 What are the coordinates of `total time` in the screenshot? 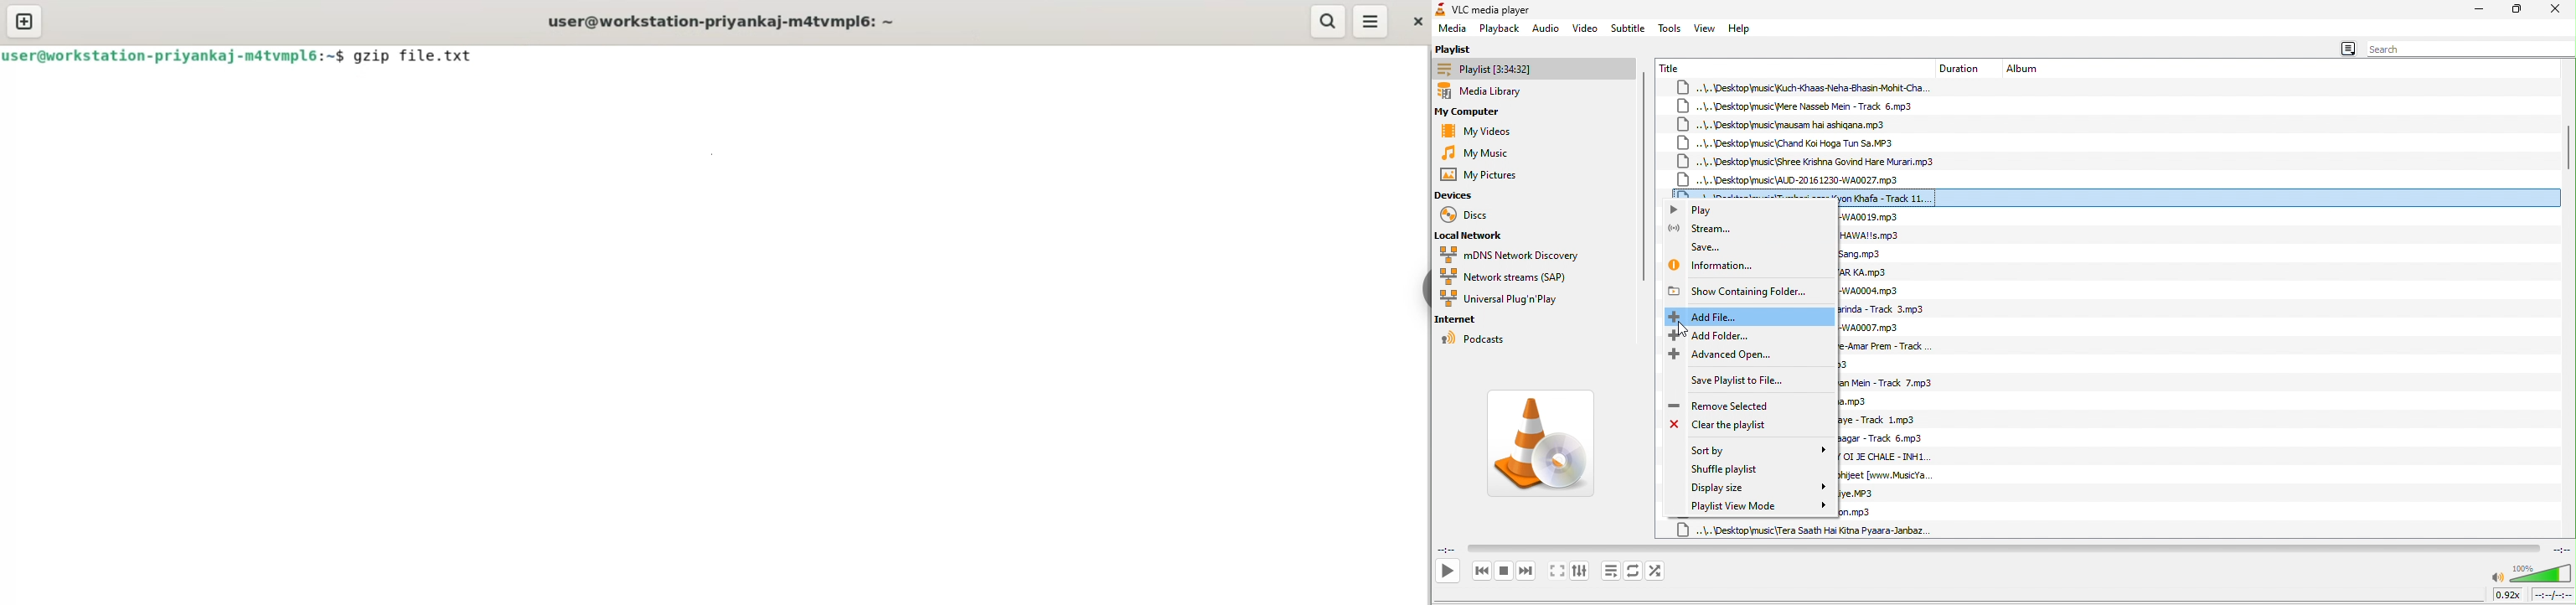 It's located at (2559, 549).